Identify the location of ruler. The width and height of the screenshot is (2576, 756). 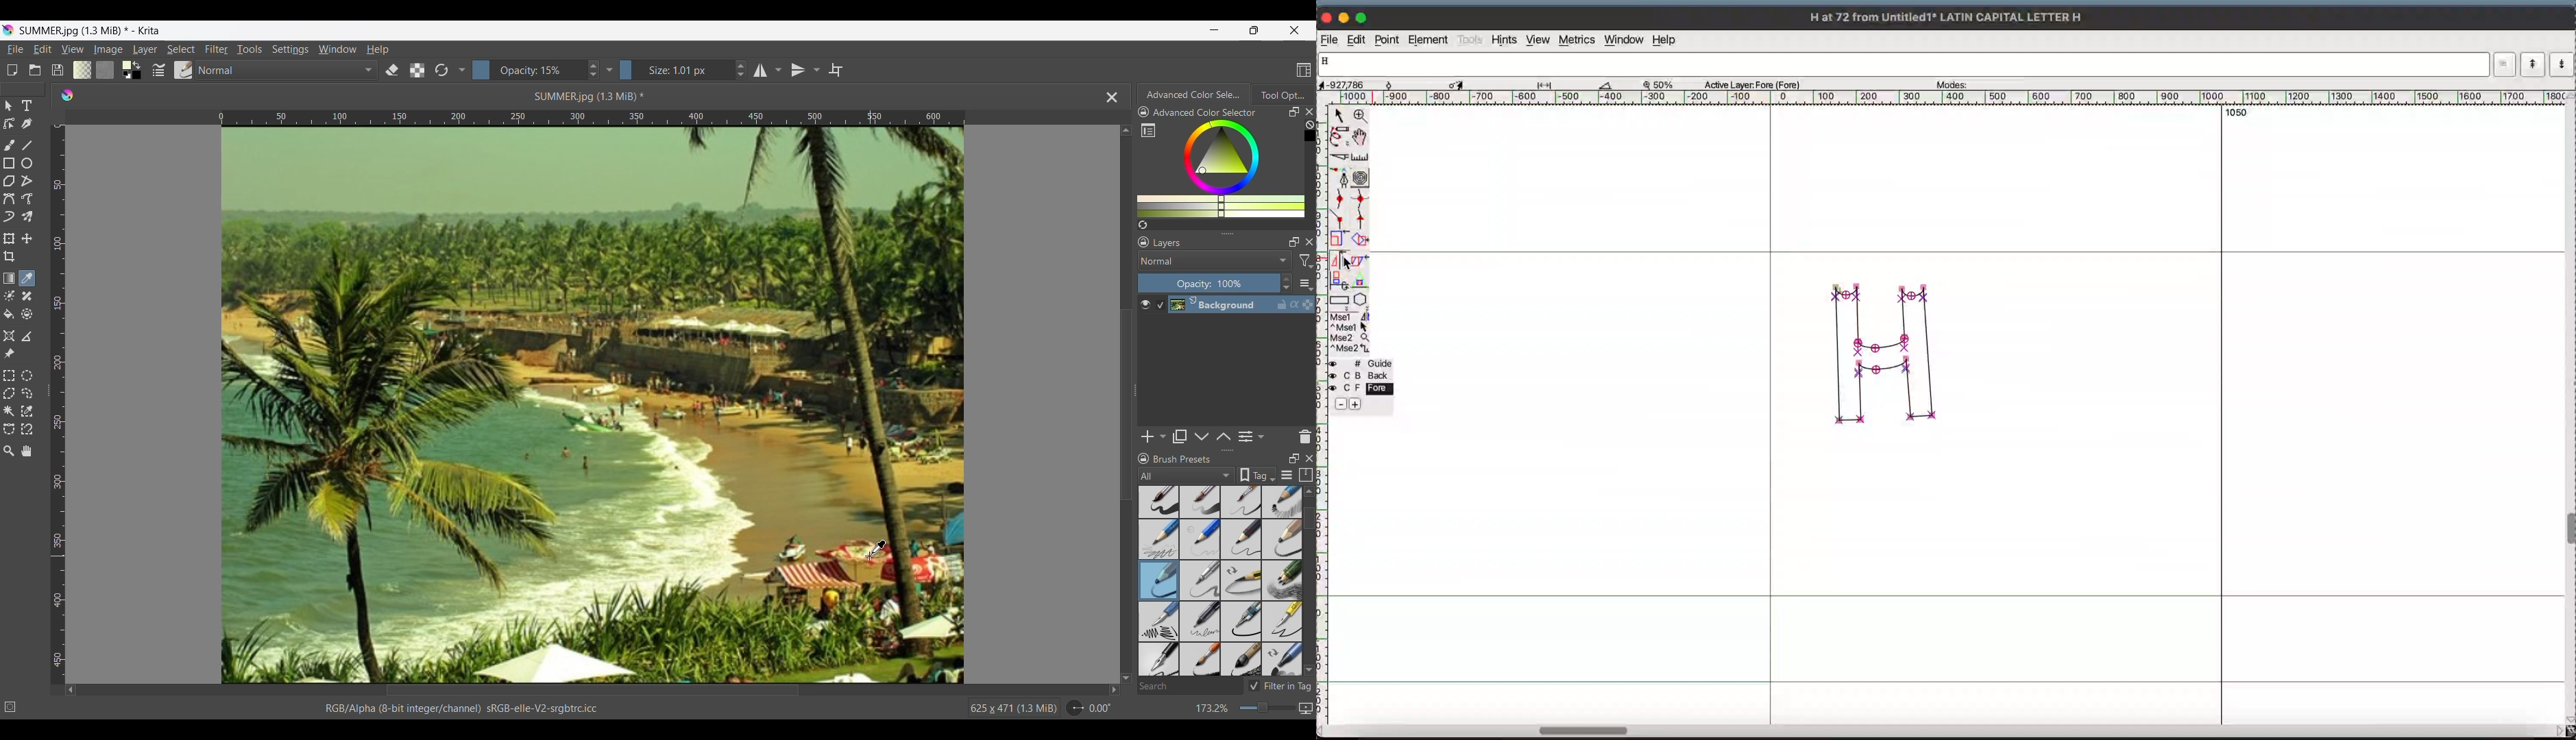
(1955, 97).